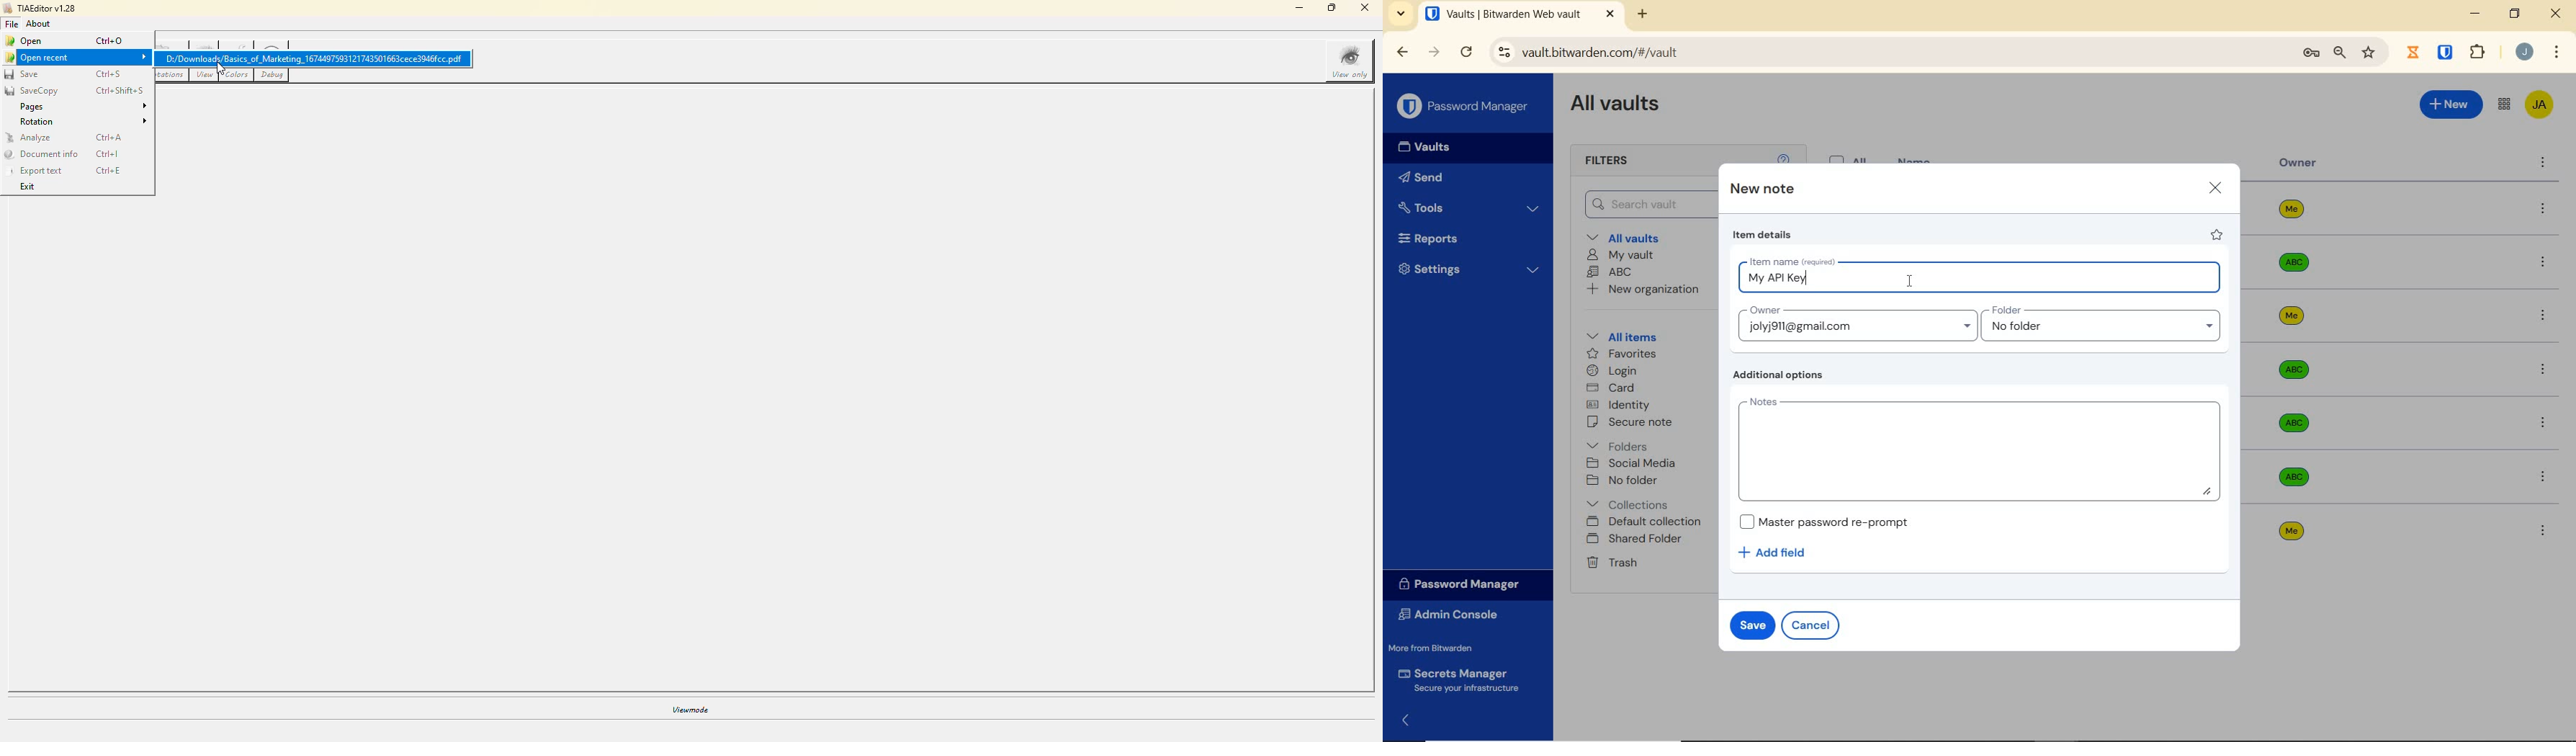 The image size is (2576, 756). Describe the element at coordinates (2544, 210) in the screenshot. I see `more options` at that location.